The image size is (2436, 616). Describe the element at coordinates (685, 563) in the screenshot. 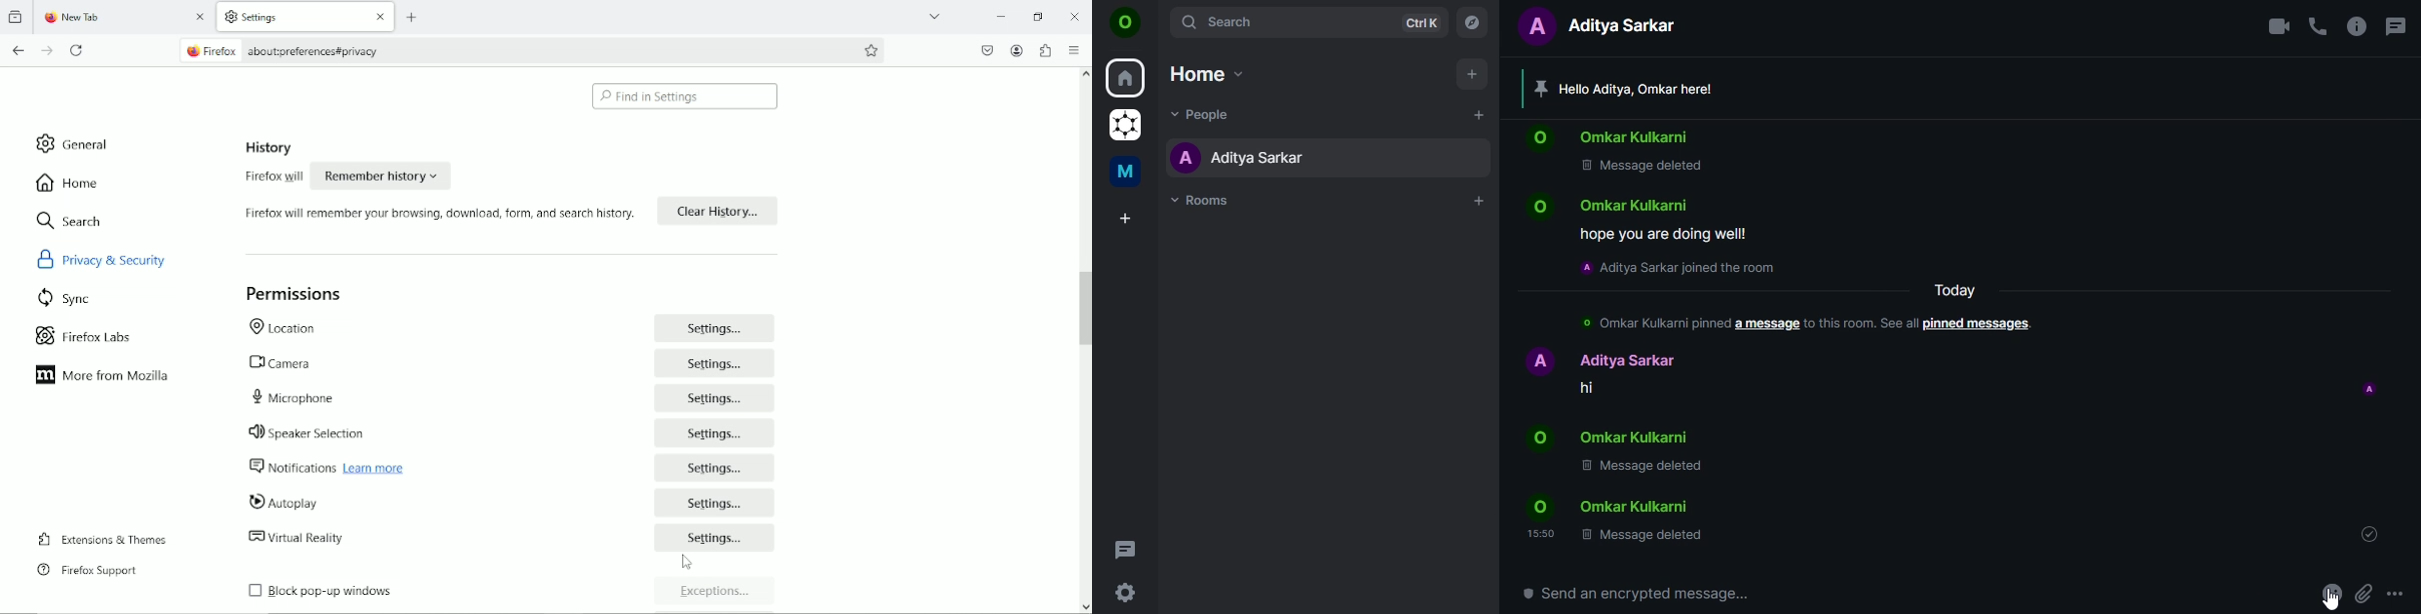

I see `Cursor` at that location.